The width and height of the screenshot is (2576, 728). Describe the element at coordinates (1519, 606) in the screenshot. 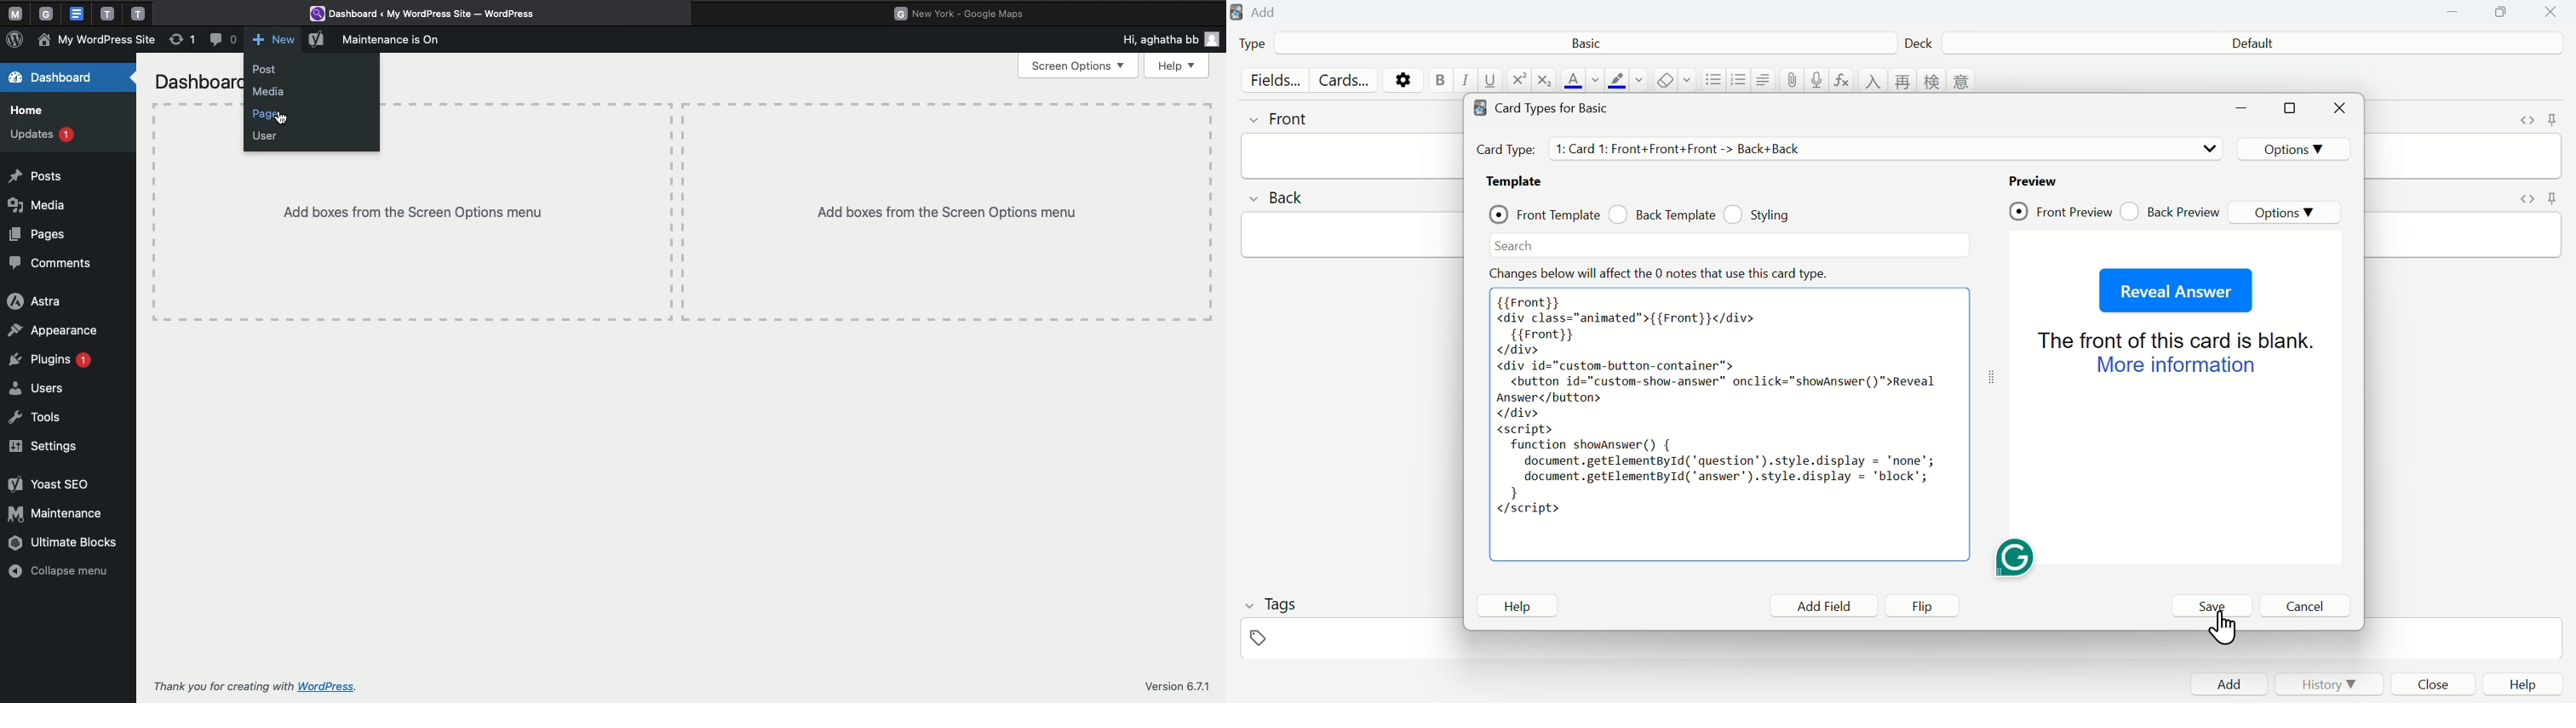

I see `Help` at that location.